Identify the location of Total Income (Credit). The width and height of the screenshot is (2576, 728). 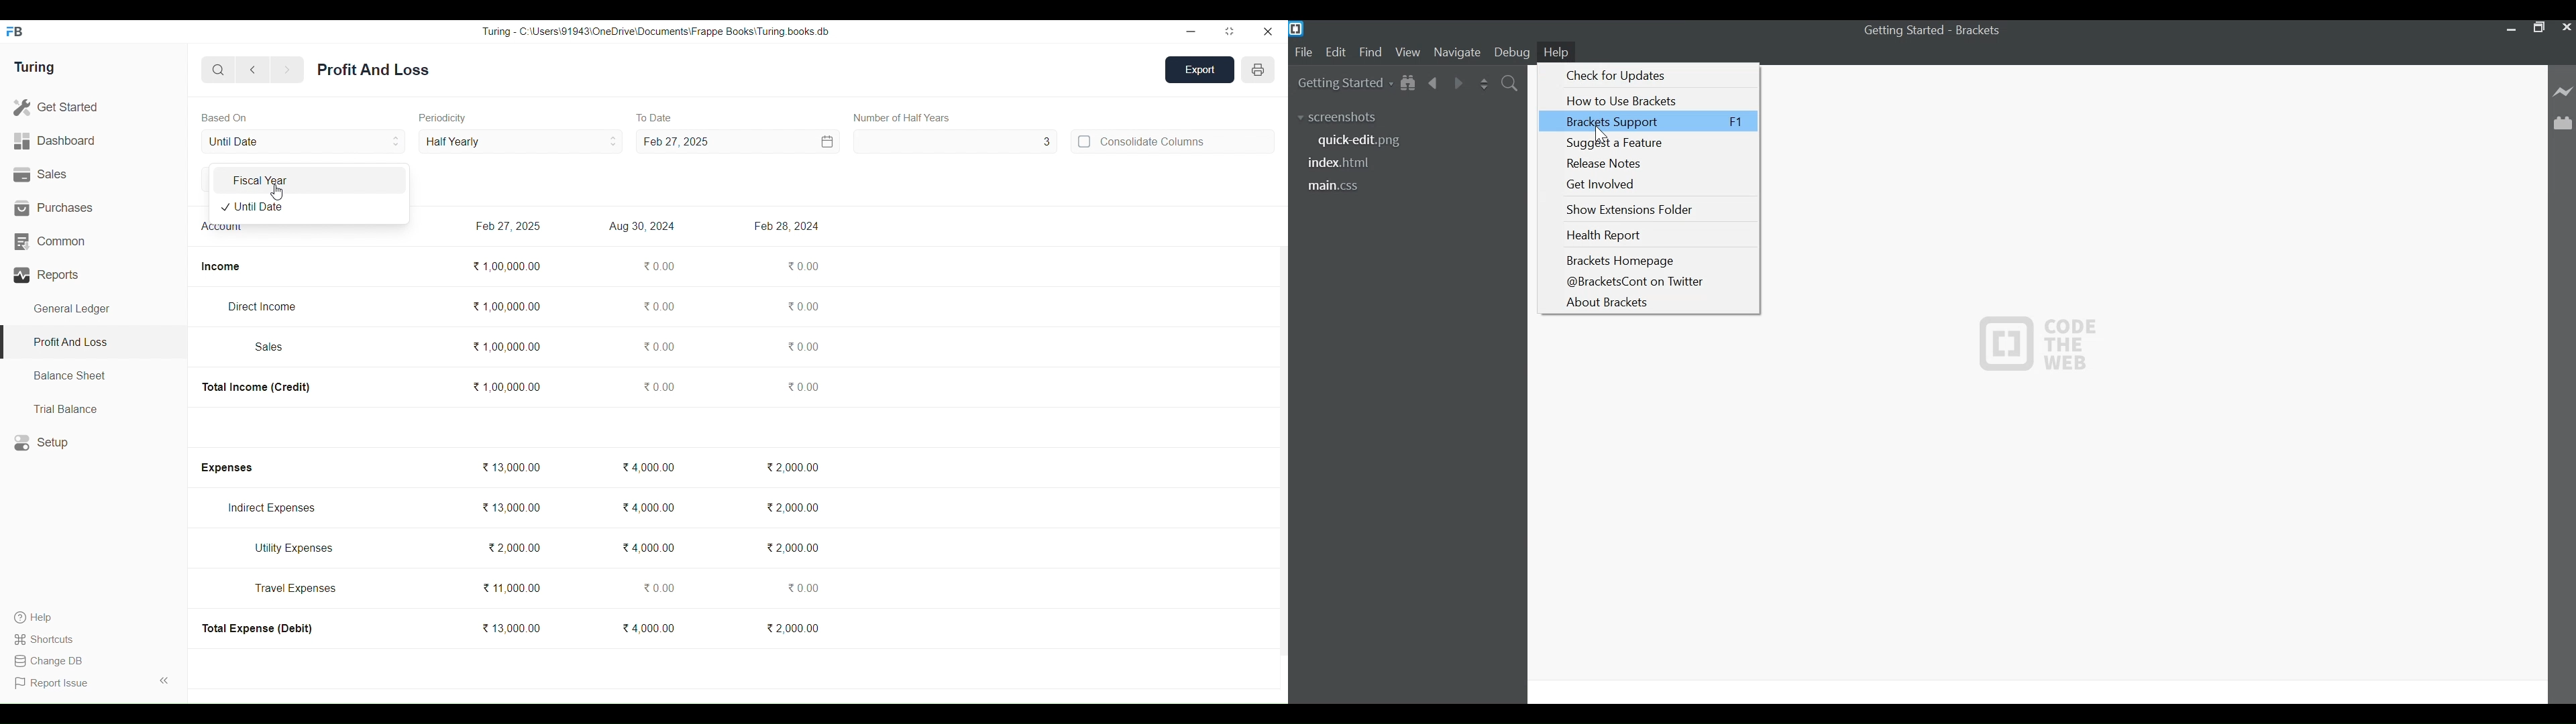
(257, 387).